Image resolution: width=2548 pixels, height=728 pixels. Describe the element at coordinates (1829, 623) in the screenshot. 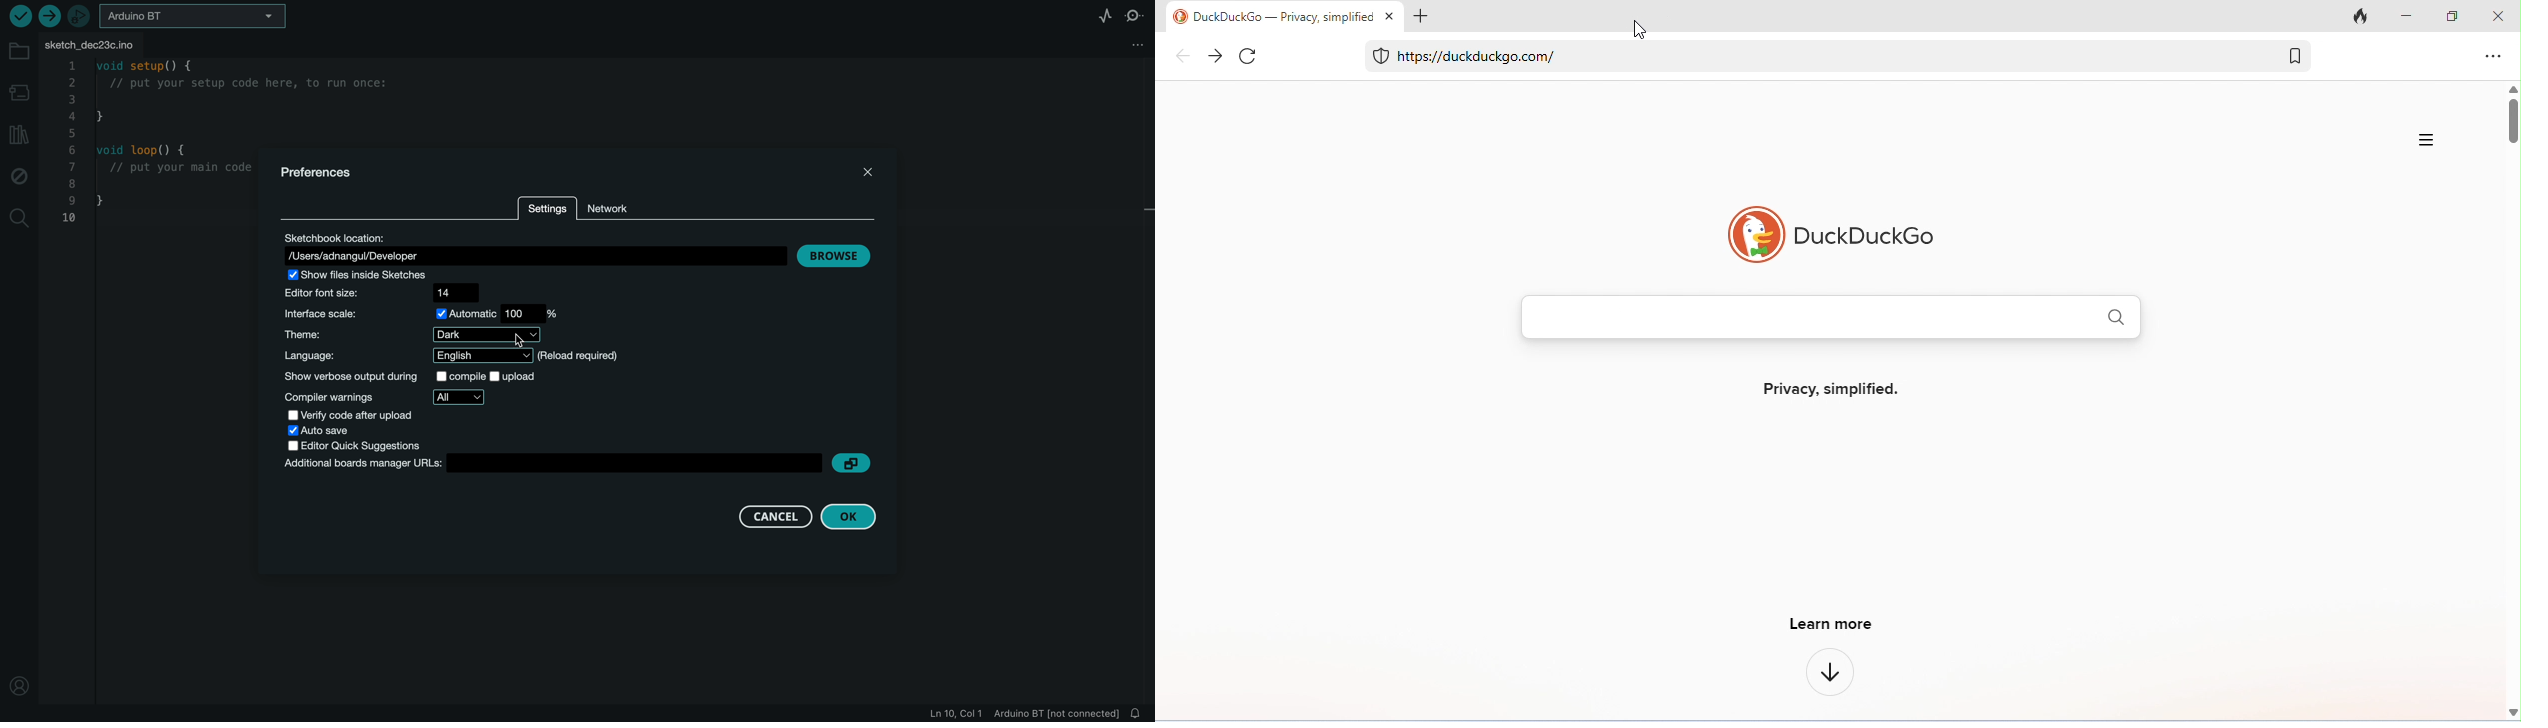

I see `learn more` at that location.